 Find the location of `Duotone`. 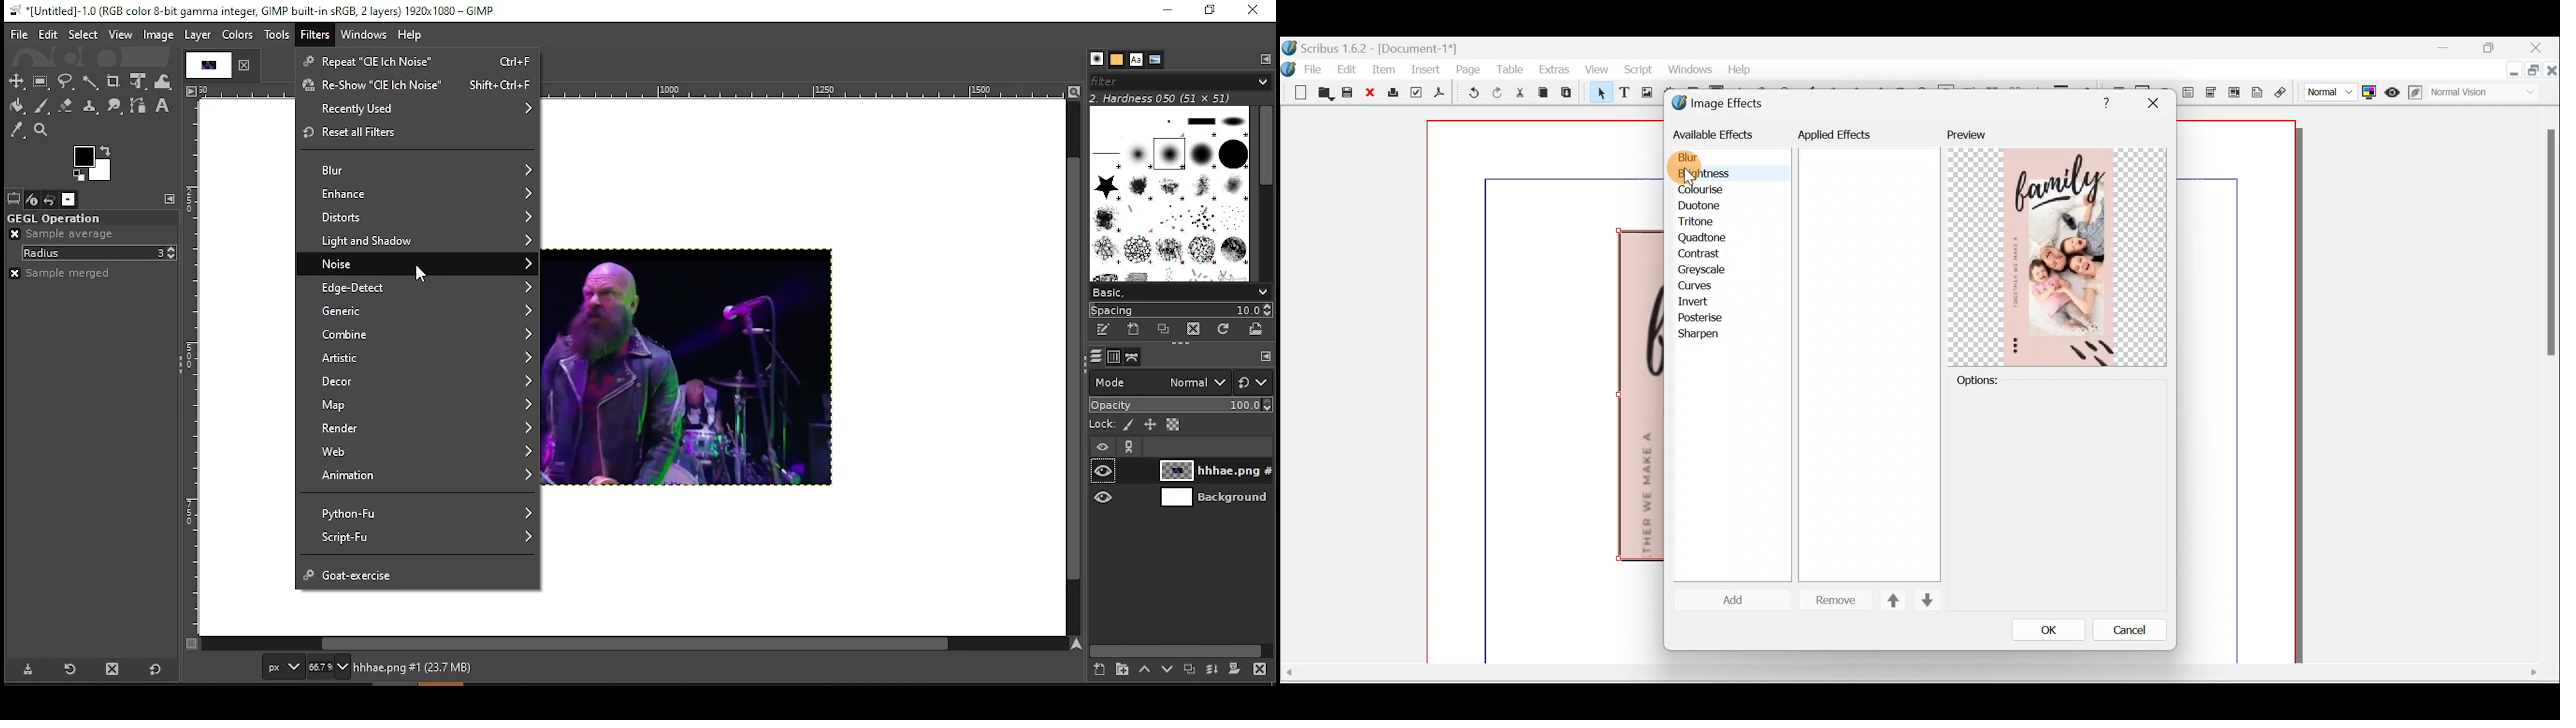

Duotone is located at coordinates (1702, 207).